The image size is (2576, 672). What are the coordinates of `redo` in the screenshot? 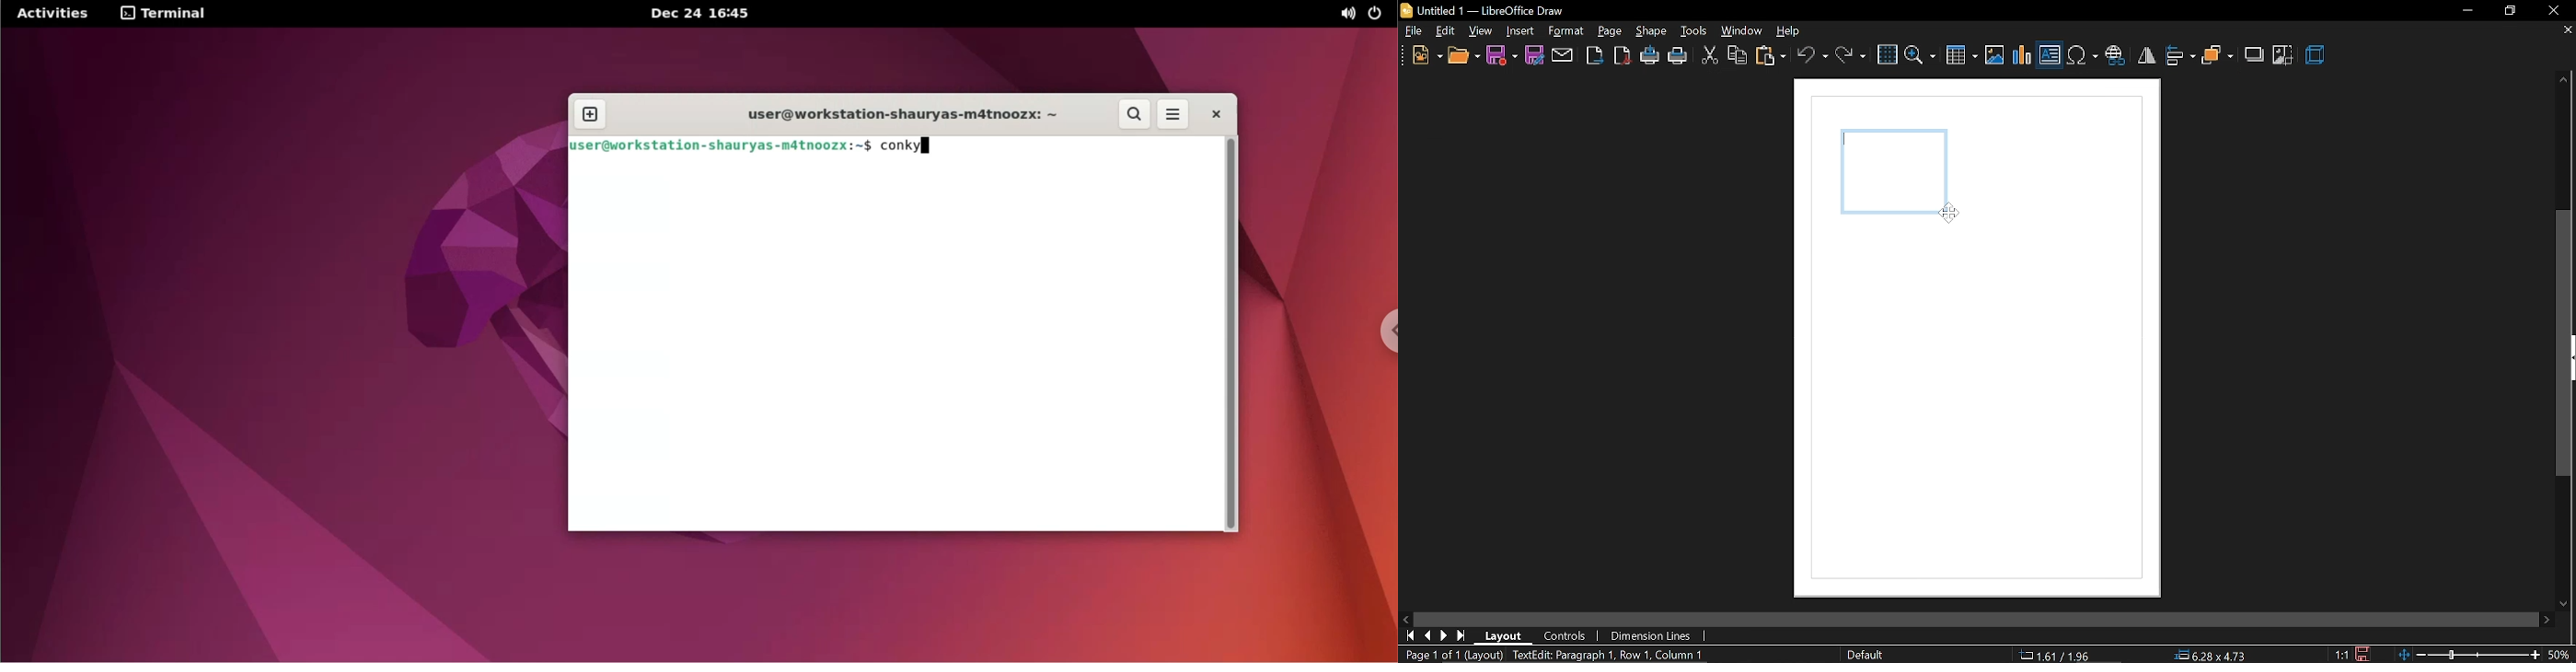 It's located at (1851, 54).